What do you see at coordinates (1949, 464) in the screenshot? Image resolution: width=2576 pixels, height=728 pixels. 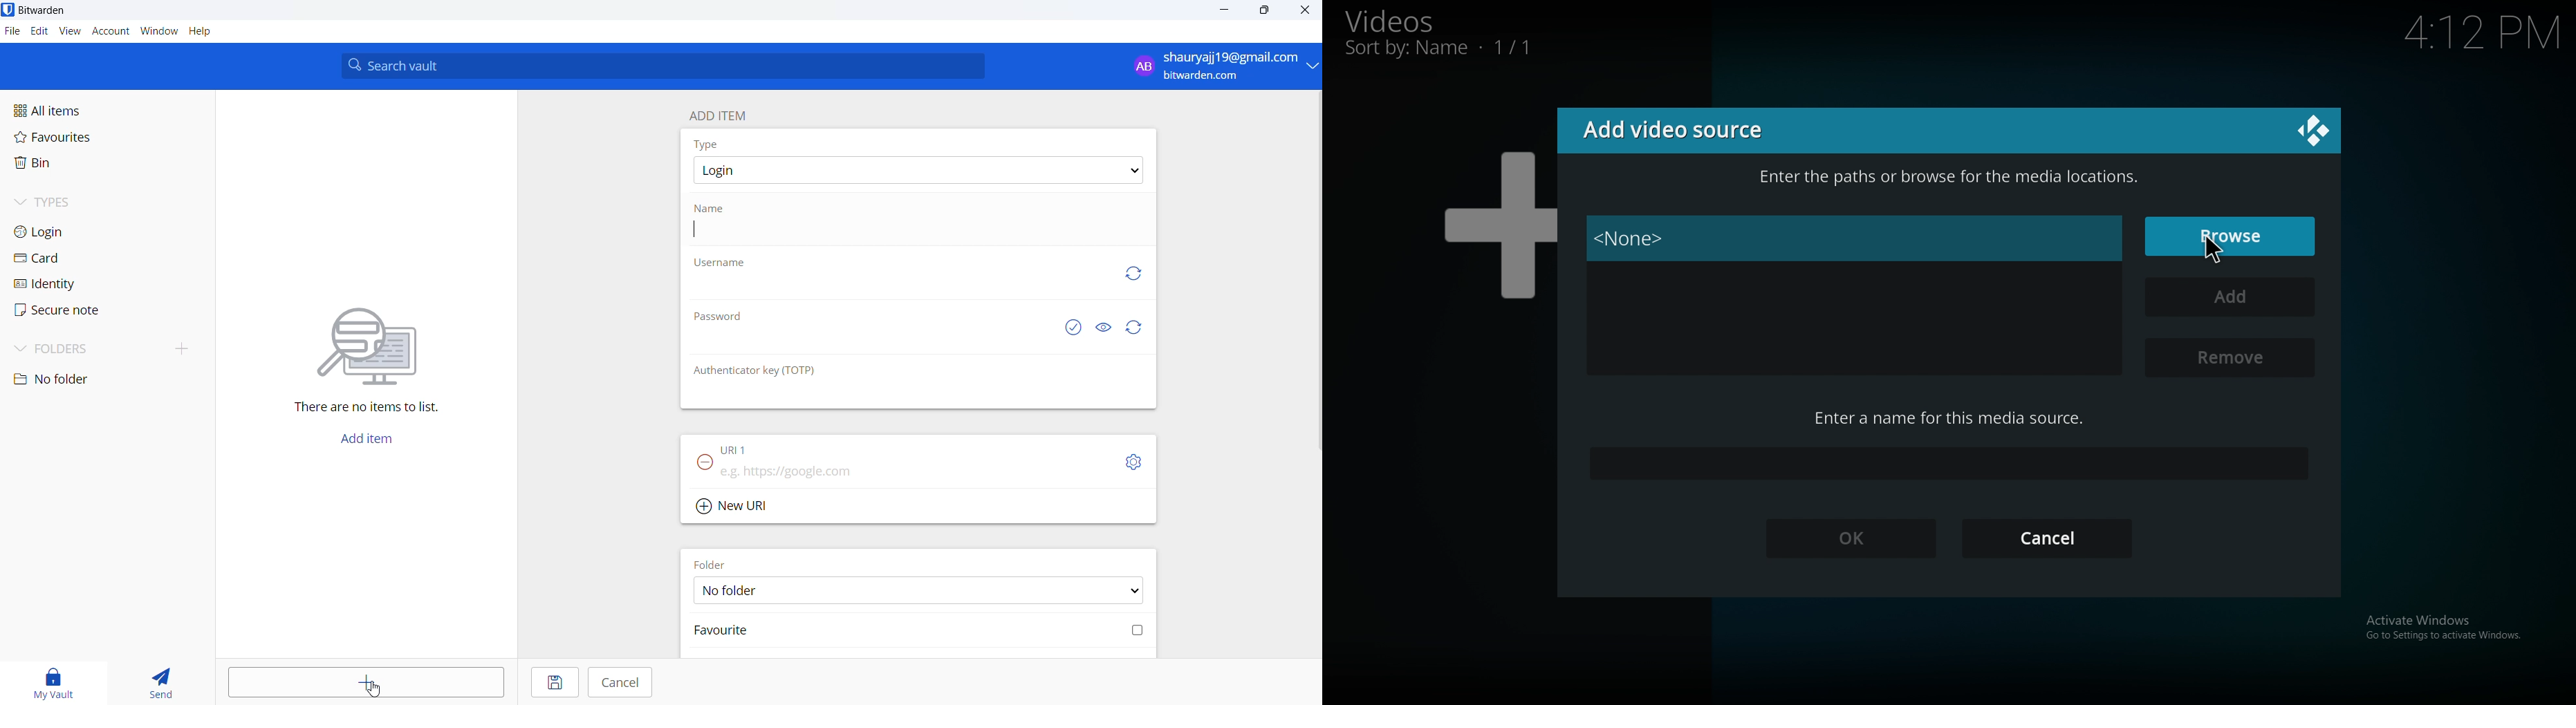 I see `name input` at bounding box center [1949, 464].